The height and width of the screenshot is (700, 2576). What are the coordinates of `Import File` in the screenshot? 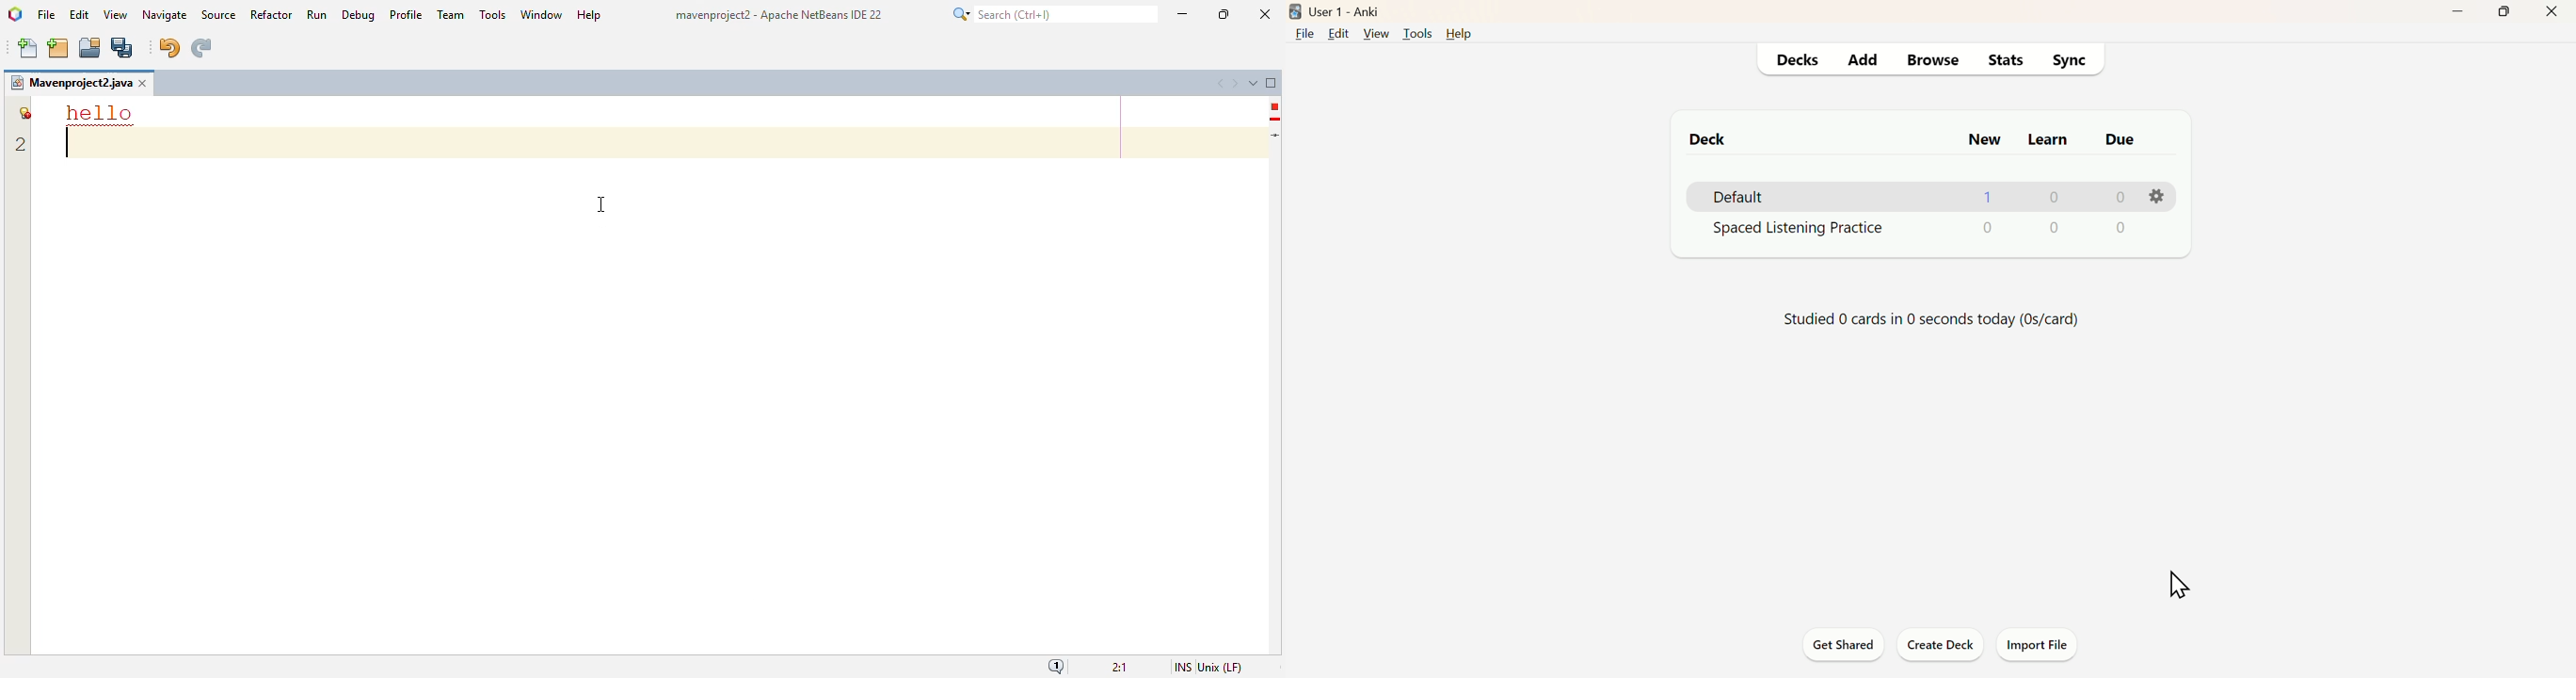 It's located at (2042, 645).